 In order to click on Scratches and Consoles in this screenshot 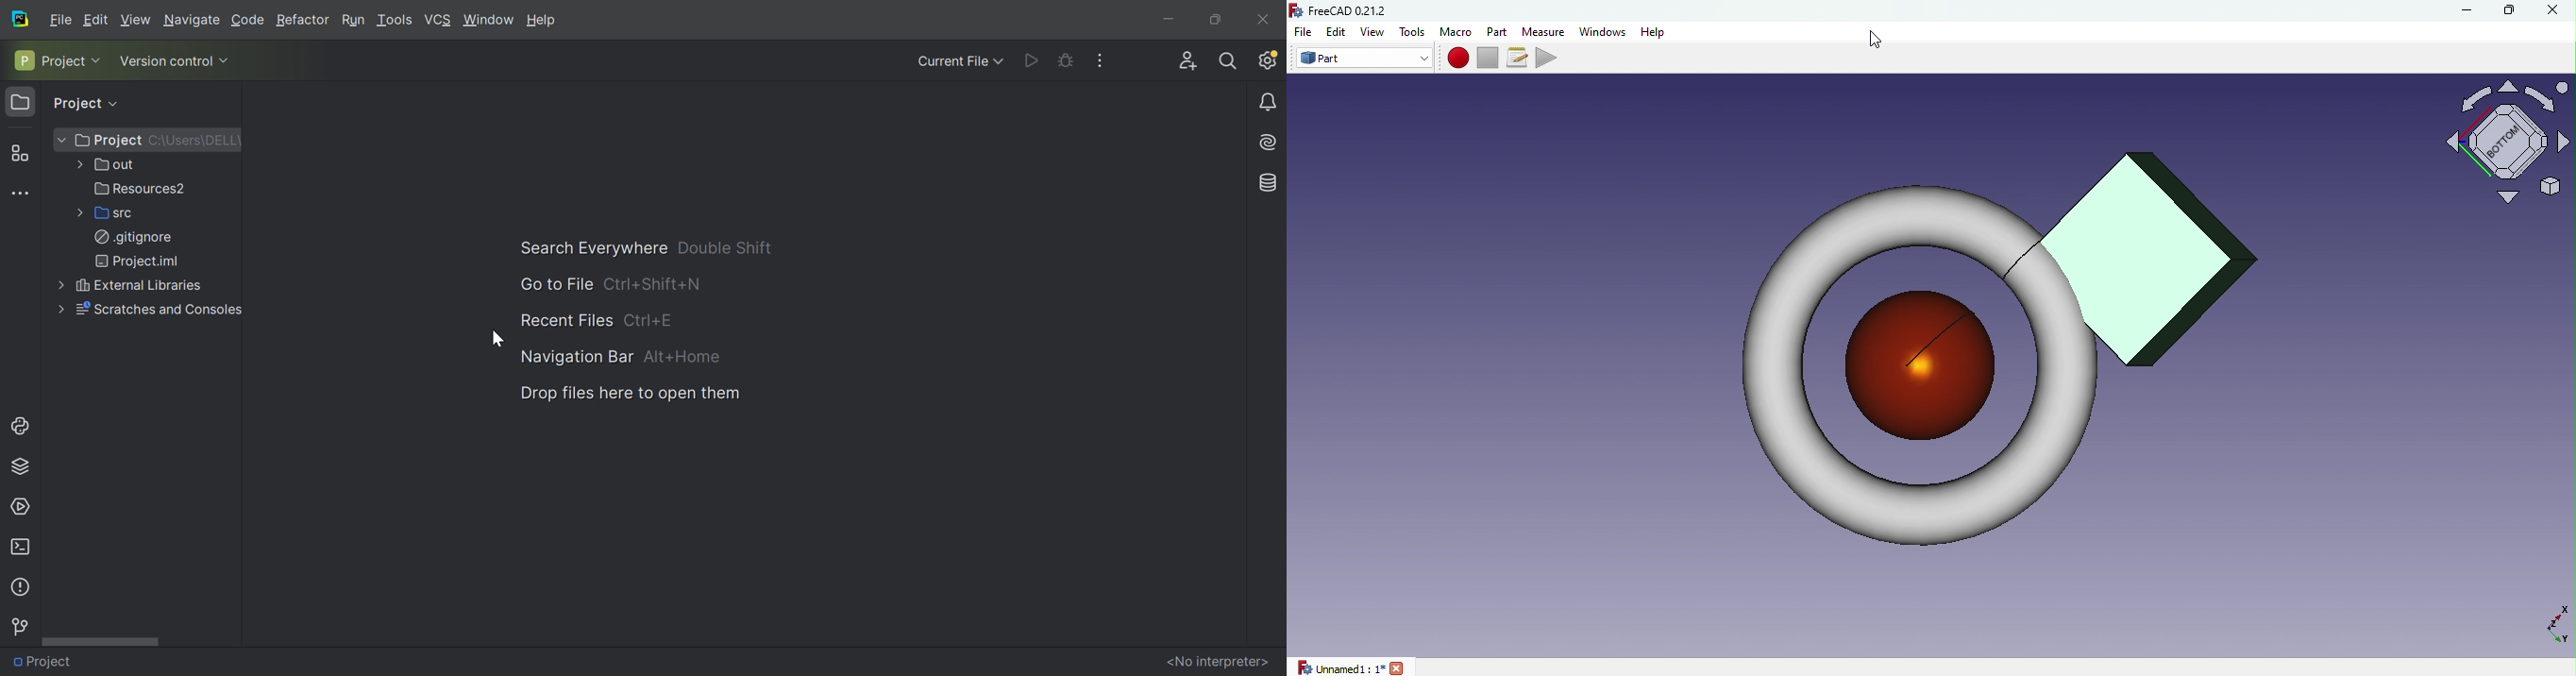, I will do `click(156, 308)`.